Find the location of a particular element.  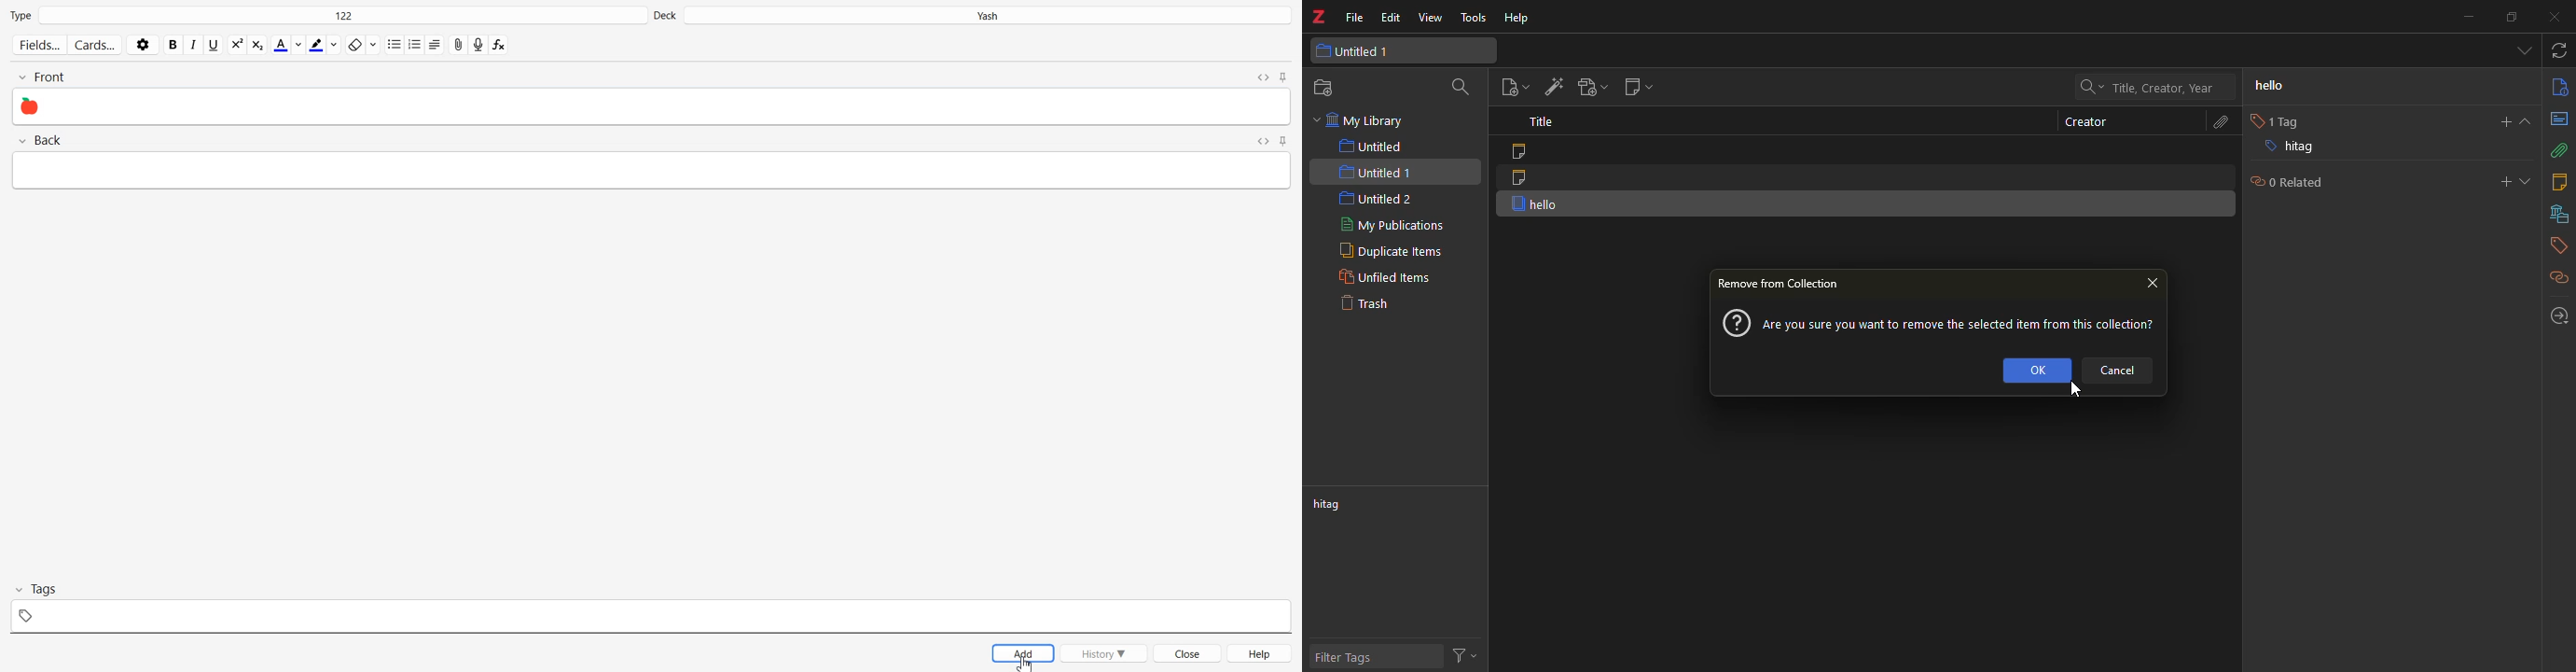

library is located at coordinates (2560, 215).